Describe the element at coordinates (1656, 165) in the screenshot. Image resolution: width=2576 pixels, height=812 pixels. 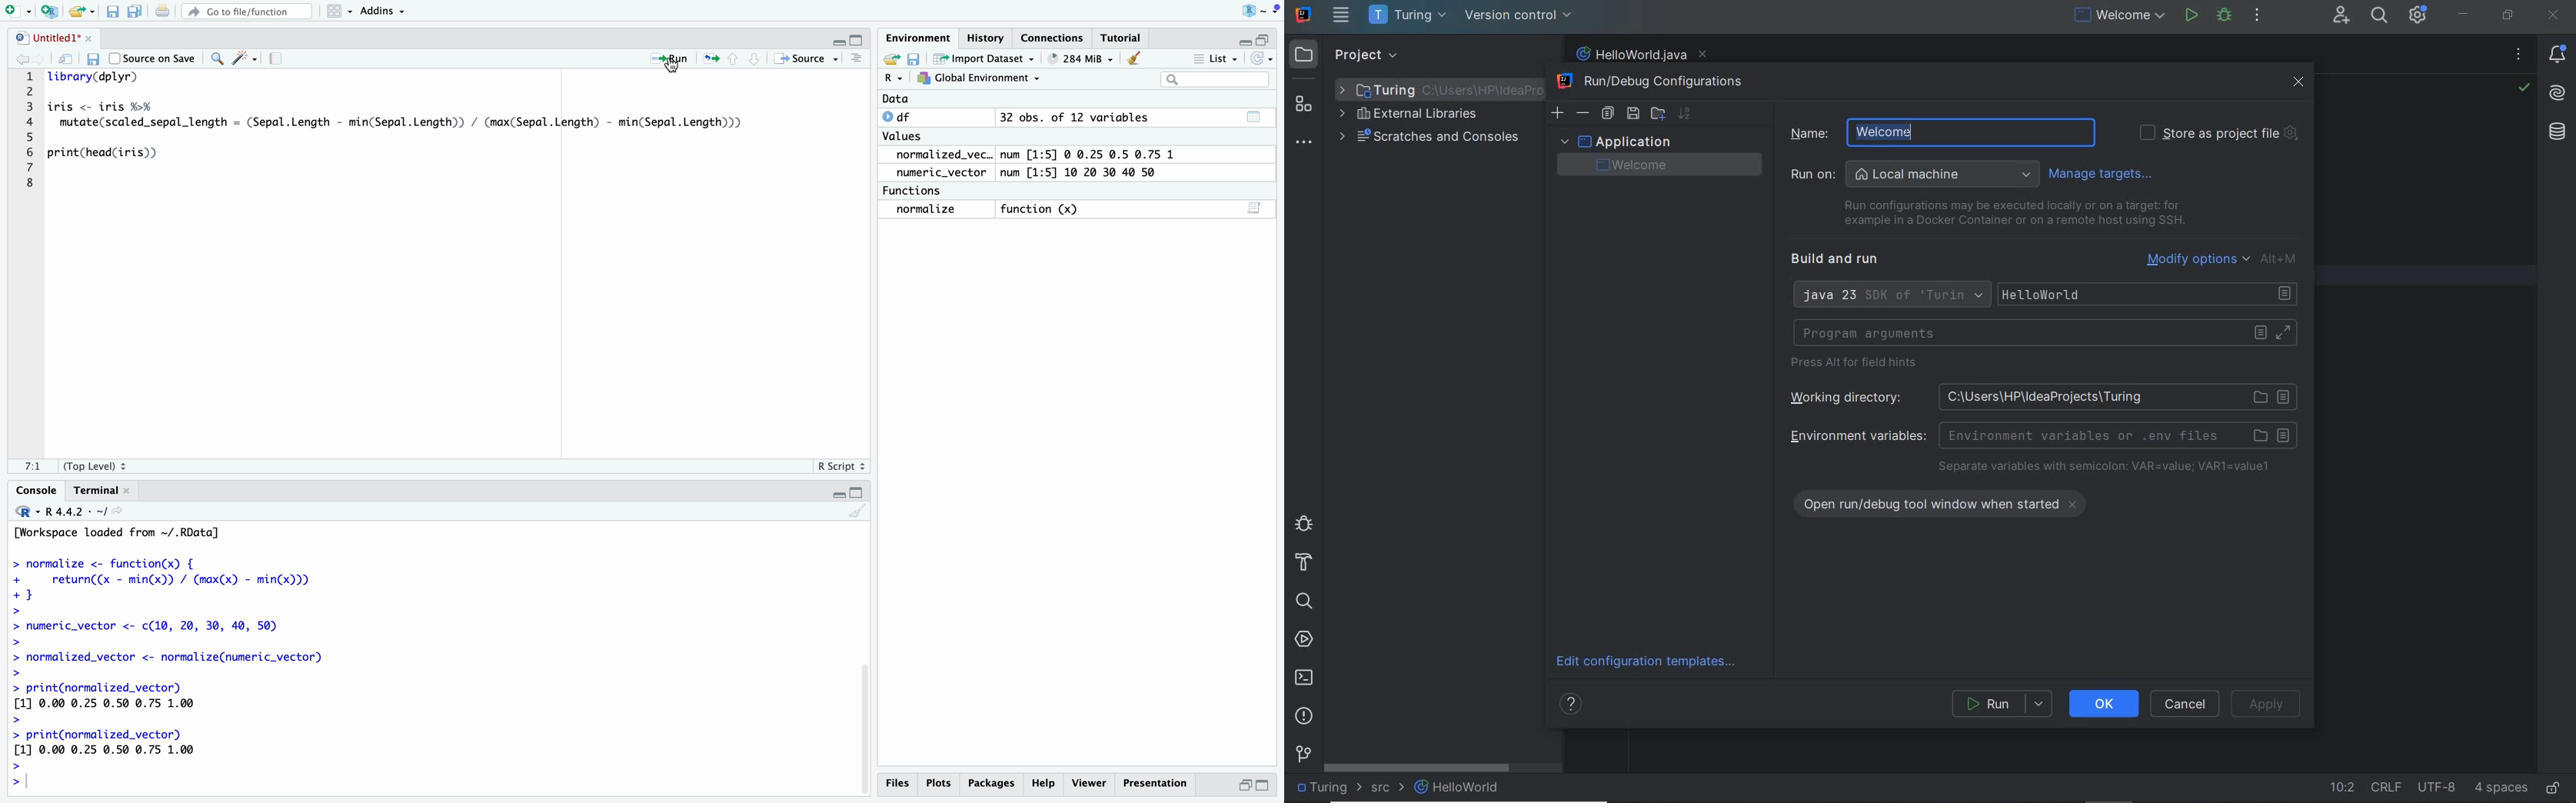
I see `WELCOME` at that location.